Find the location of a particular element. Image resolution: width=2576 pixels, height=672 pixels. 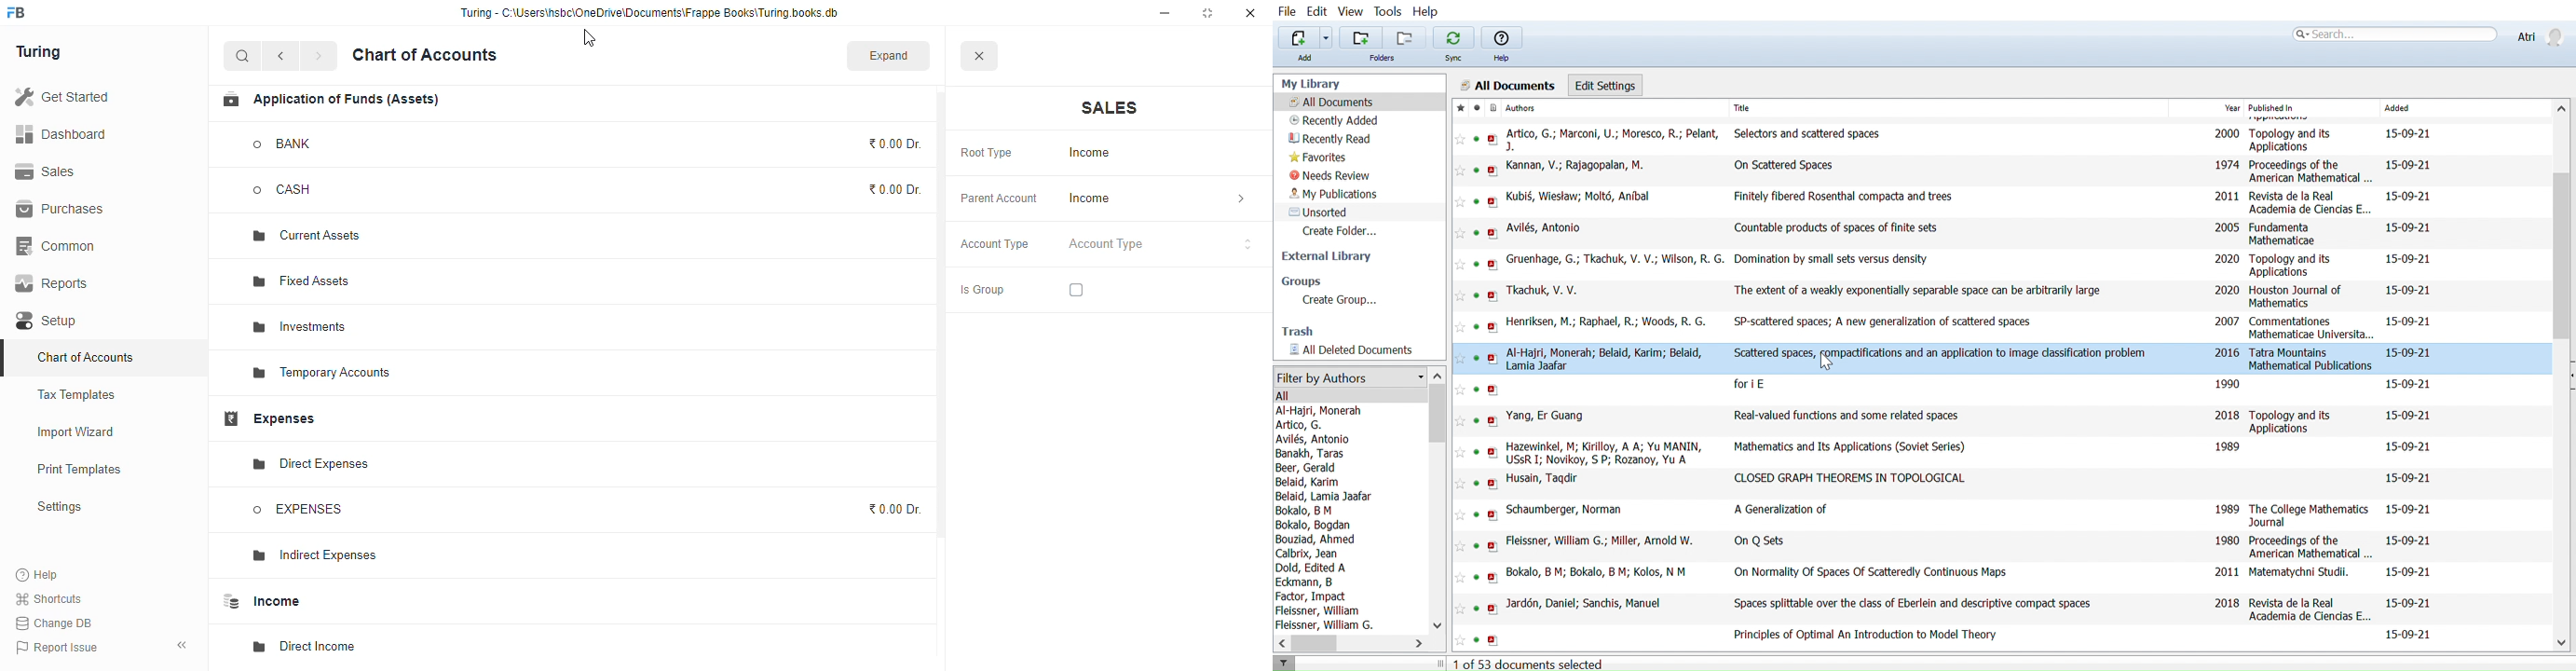

Recently added is located at coordinates (1337, 120).